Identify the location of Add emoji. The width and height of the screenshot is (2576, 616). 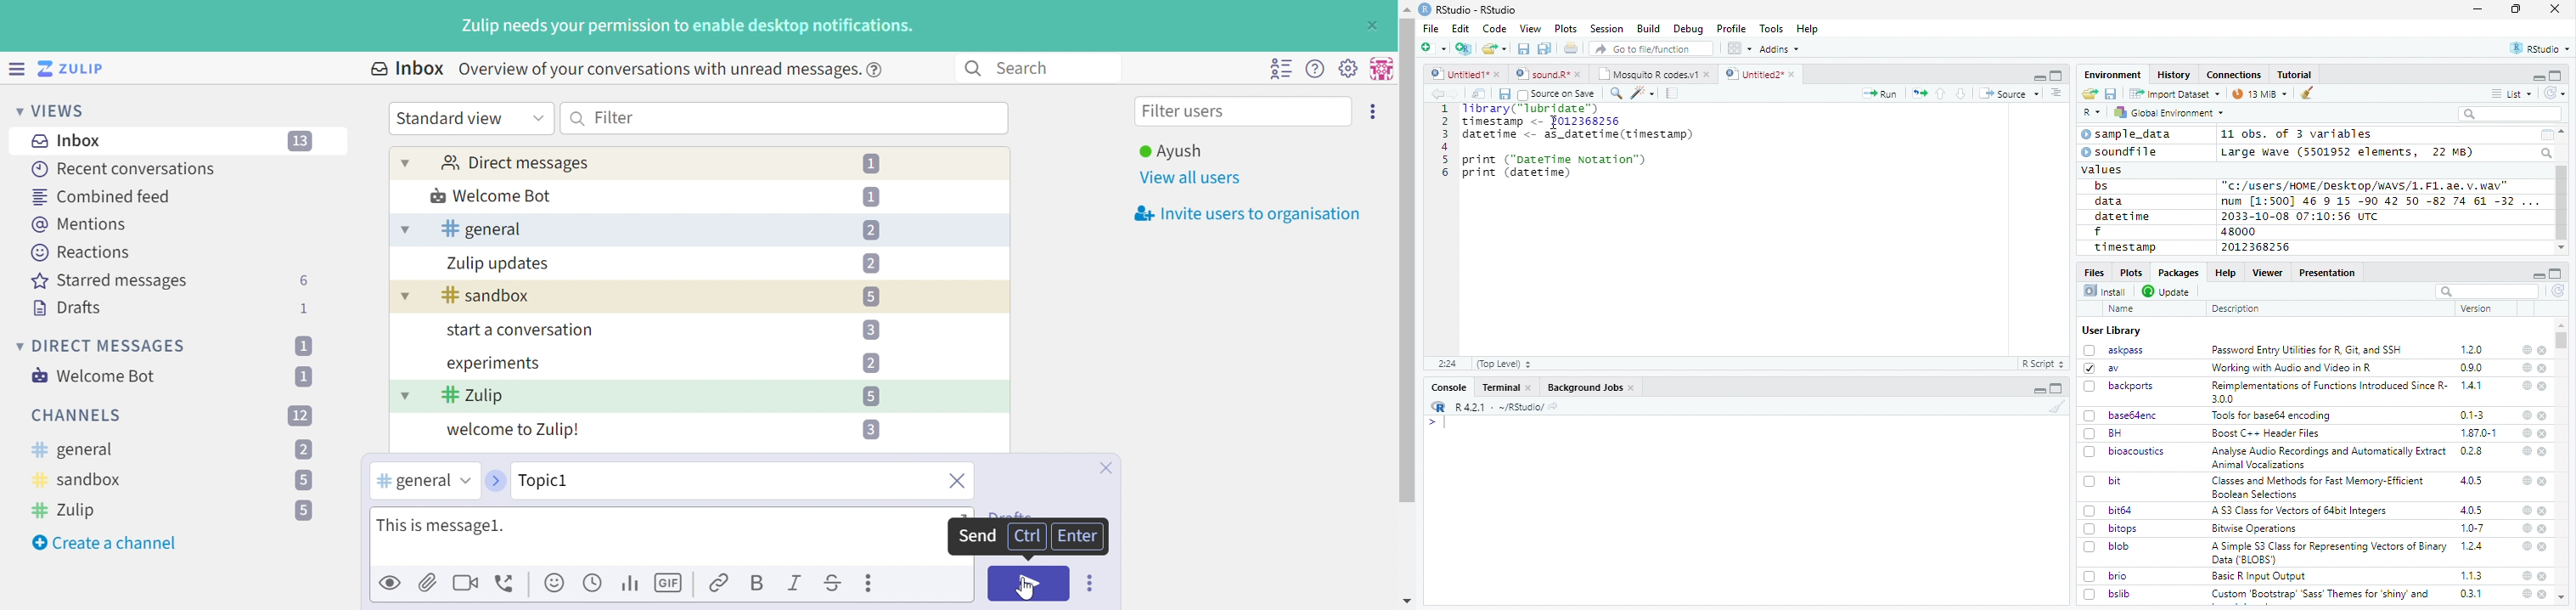
(556, 583).